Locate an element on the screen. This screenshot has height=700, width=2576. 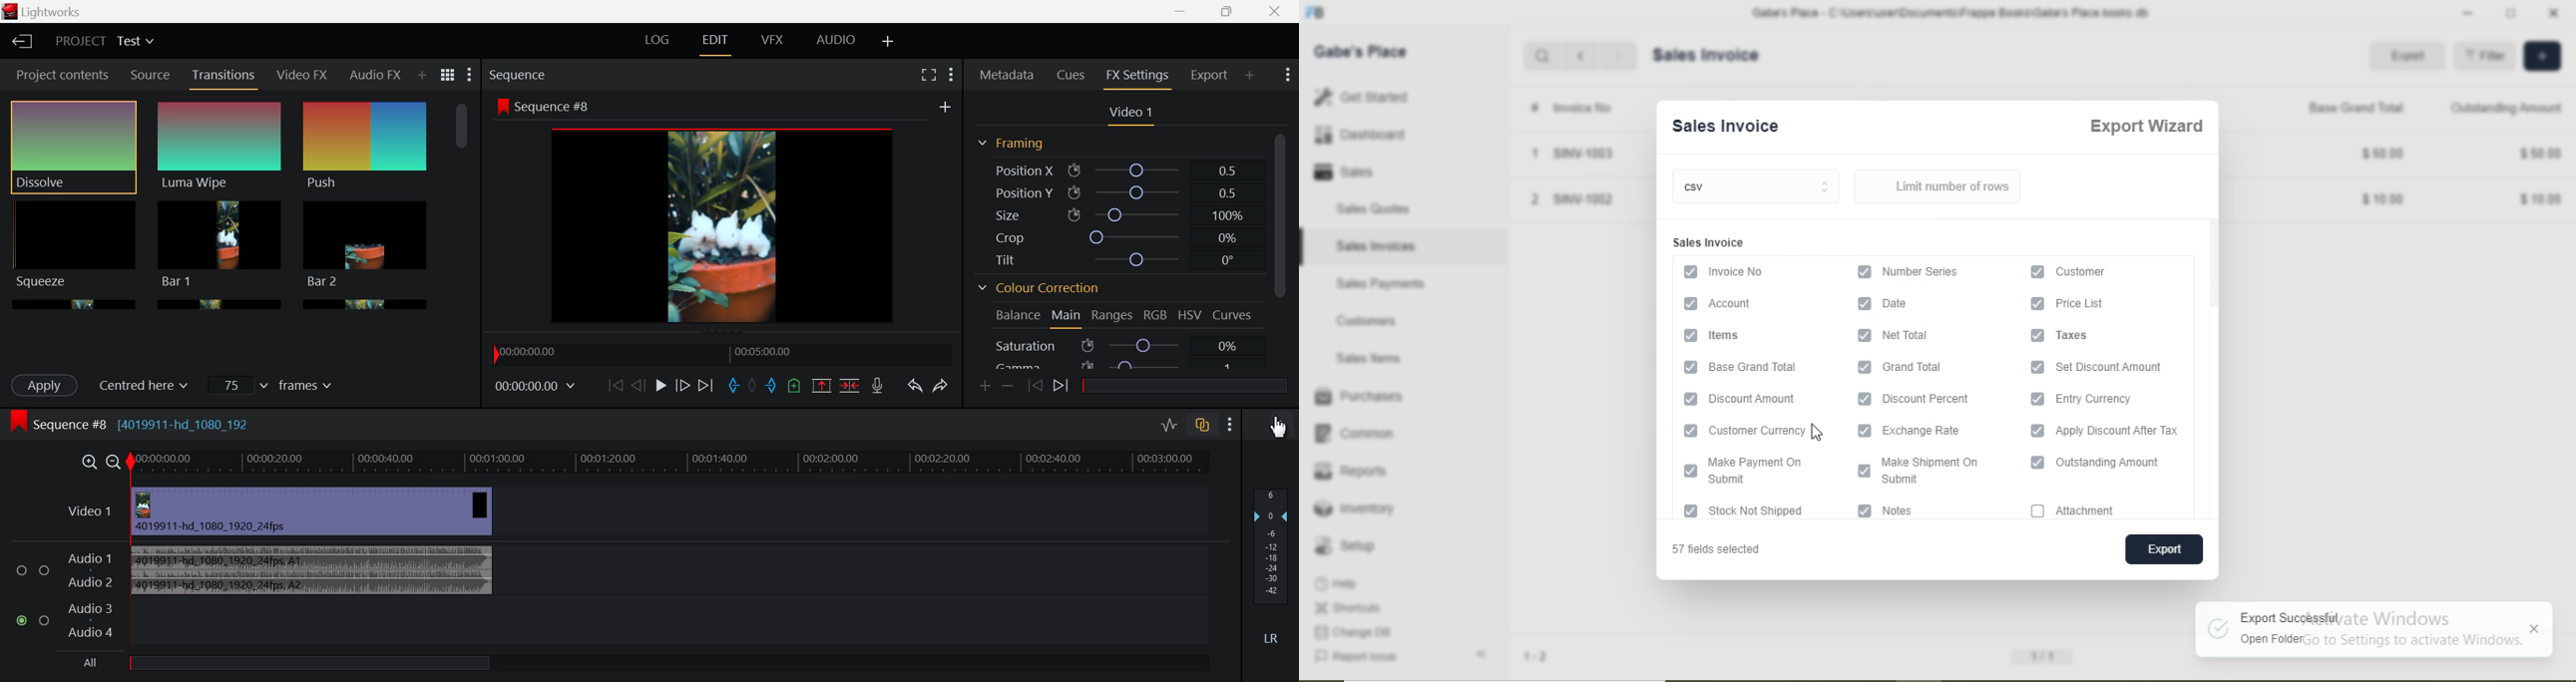
toggle auto track sync is located at coordinates (1203, 427).